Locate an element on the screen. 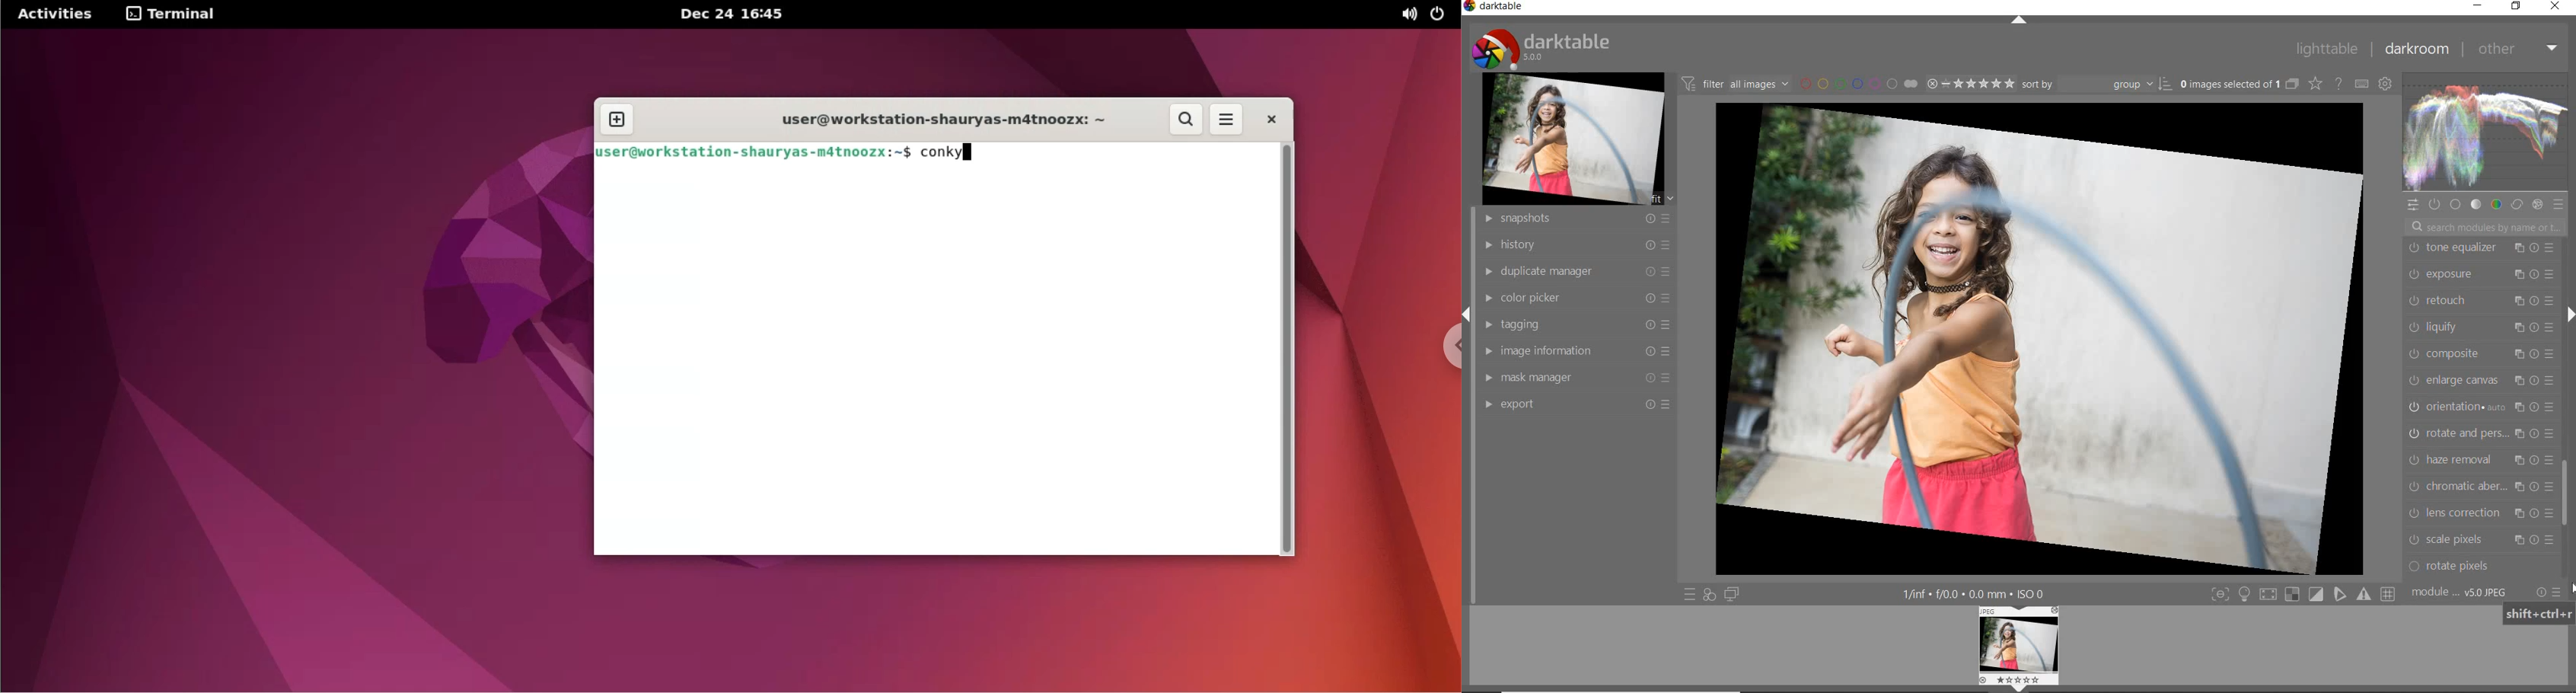 This screenshot has height=700, width=2576. color picker is located at coordinates (1575, 297).